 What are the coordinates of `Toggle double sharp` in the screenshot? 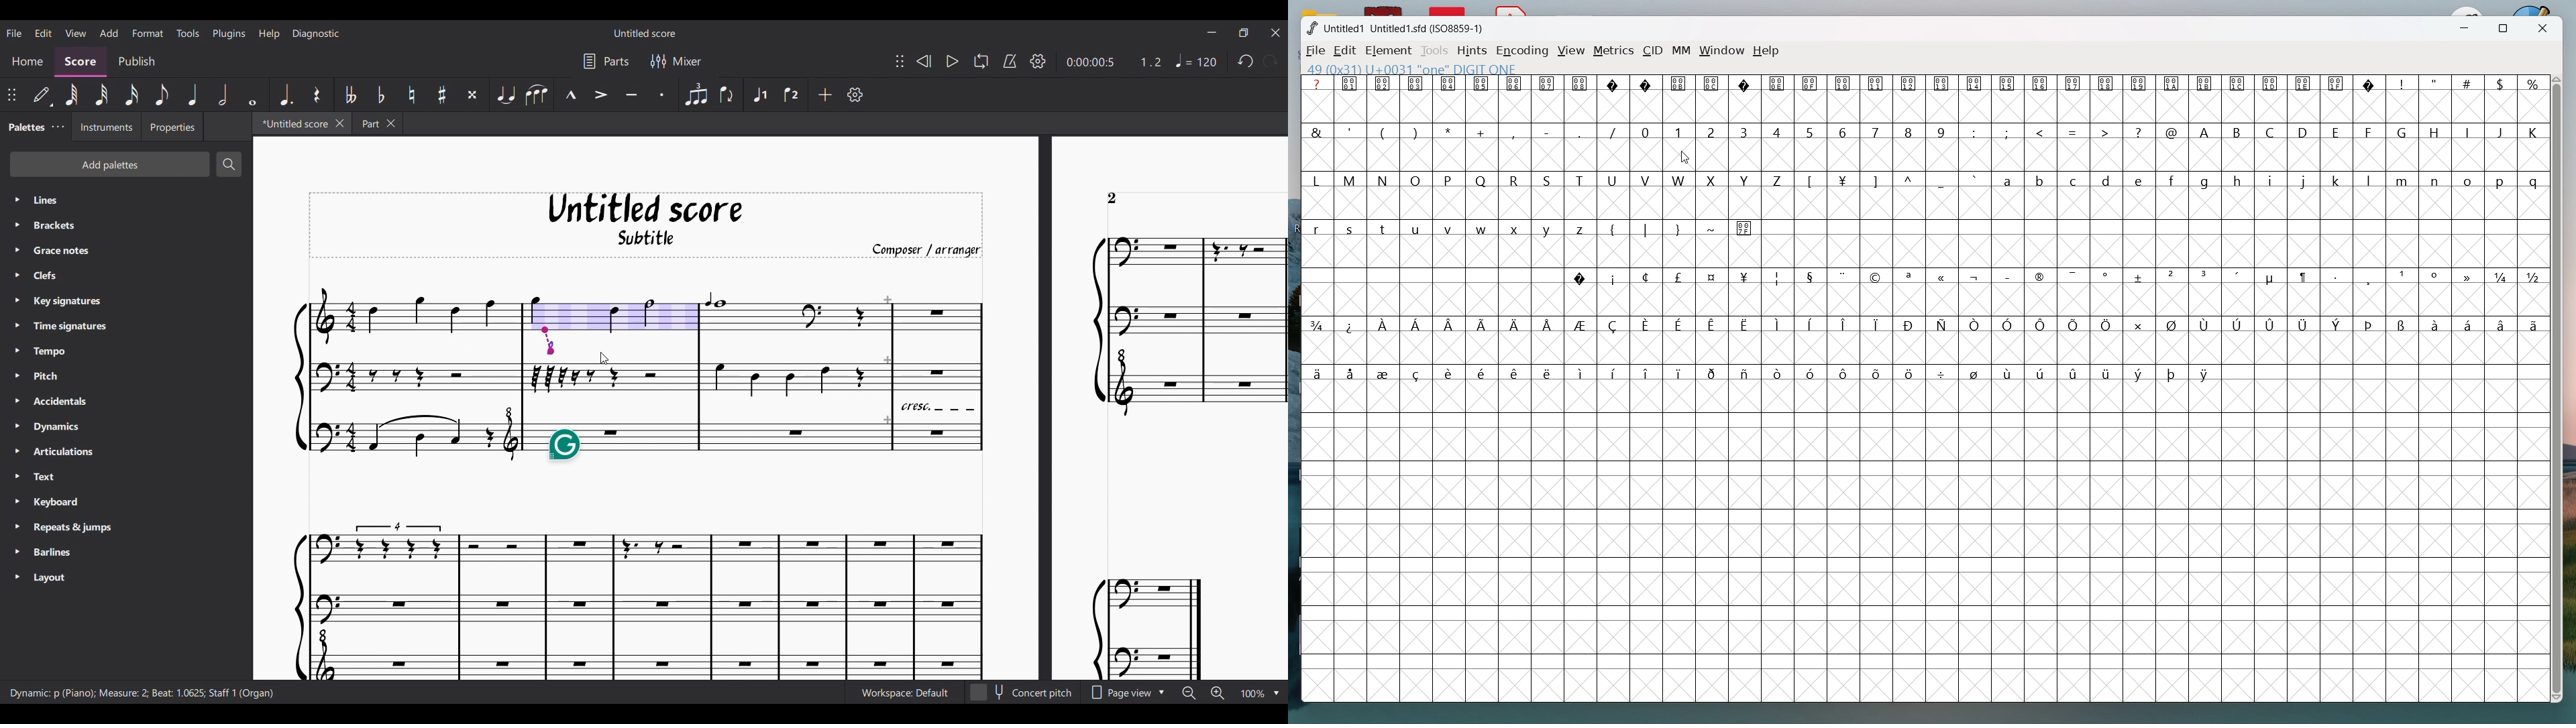 It's located at (473, 95).